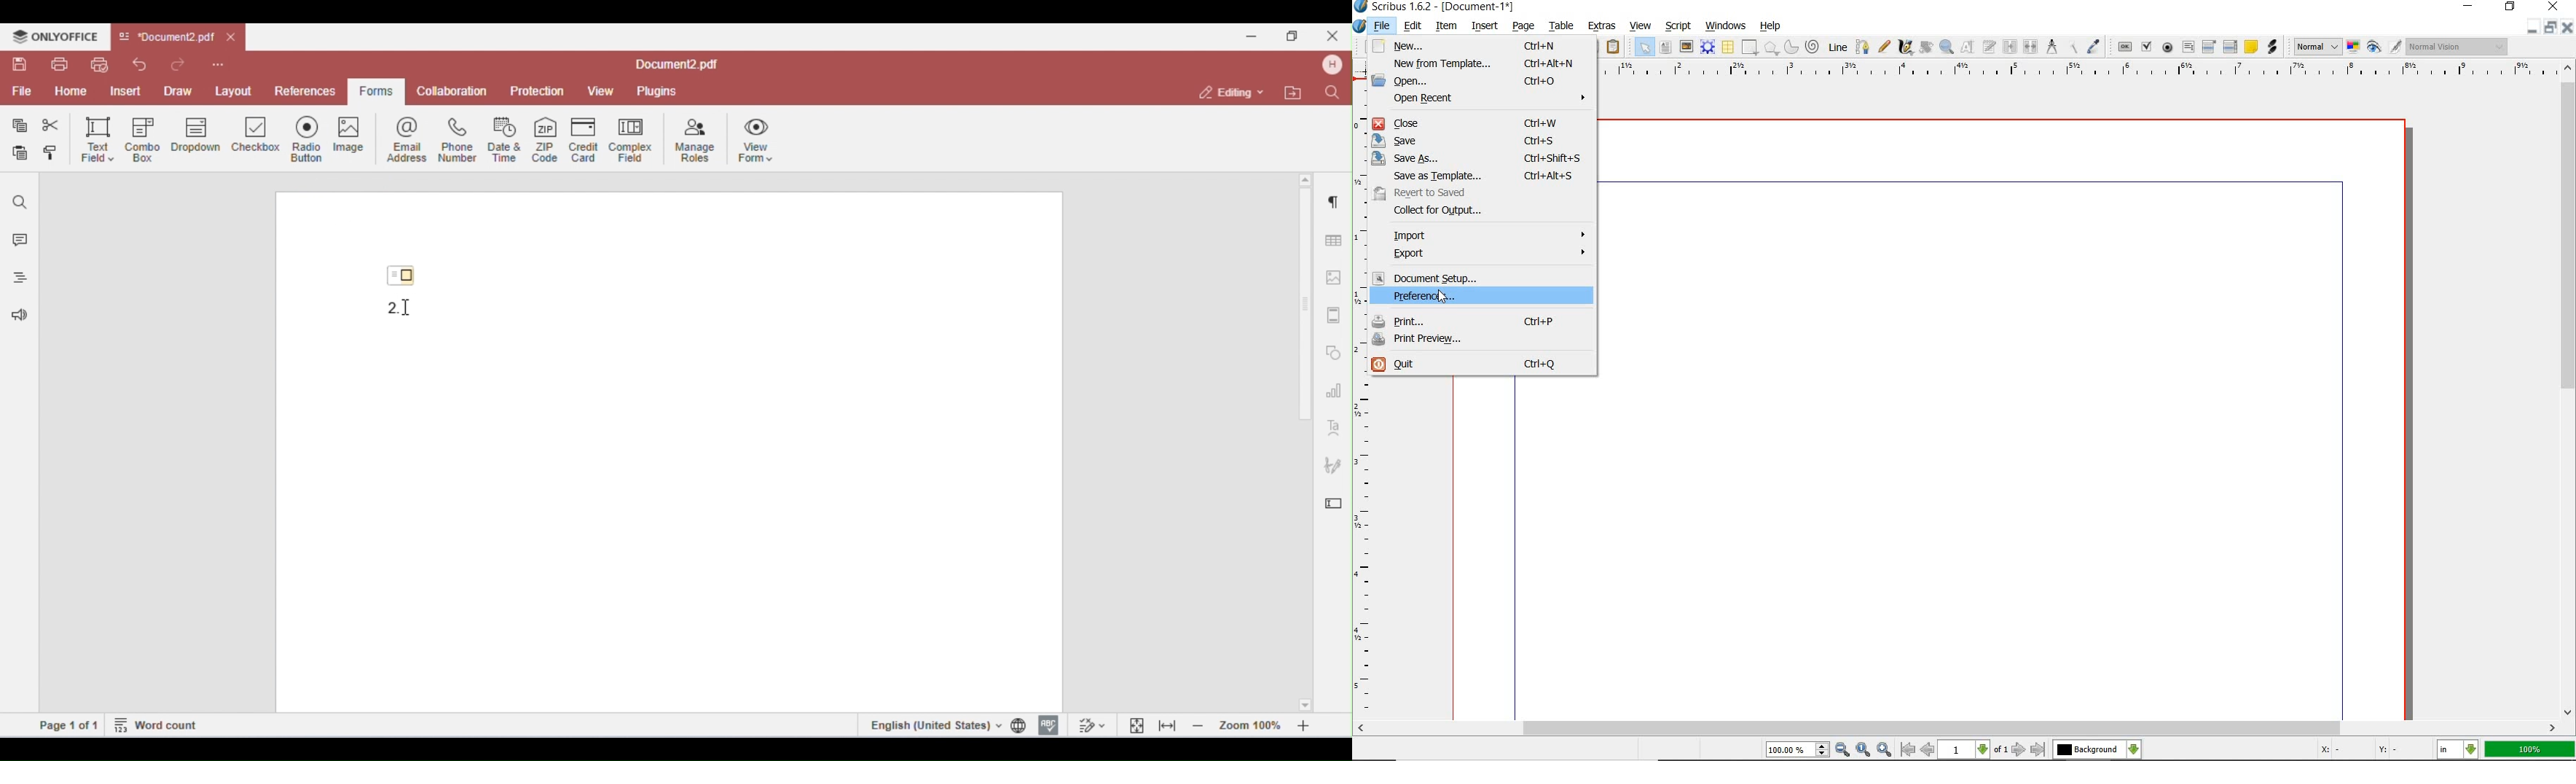  I want to click on text annotation, so click(2250, 47).